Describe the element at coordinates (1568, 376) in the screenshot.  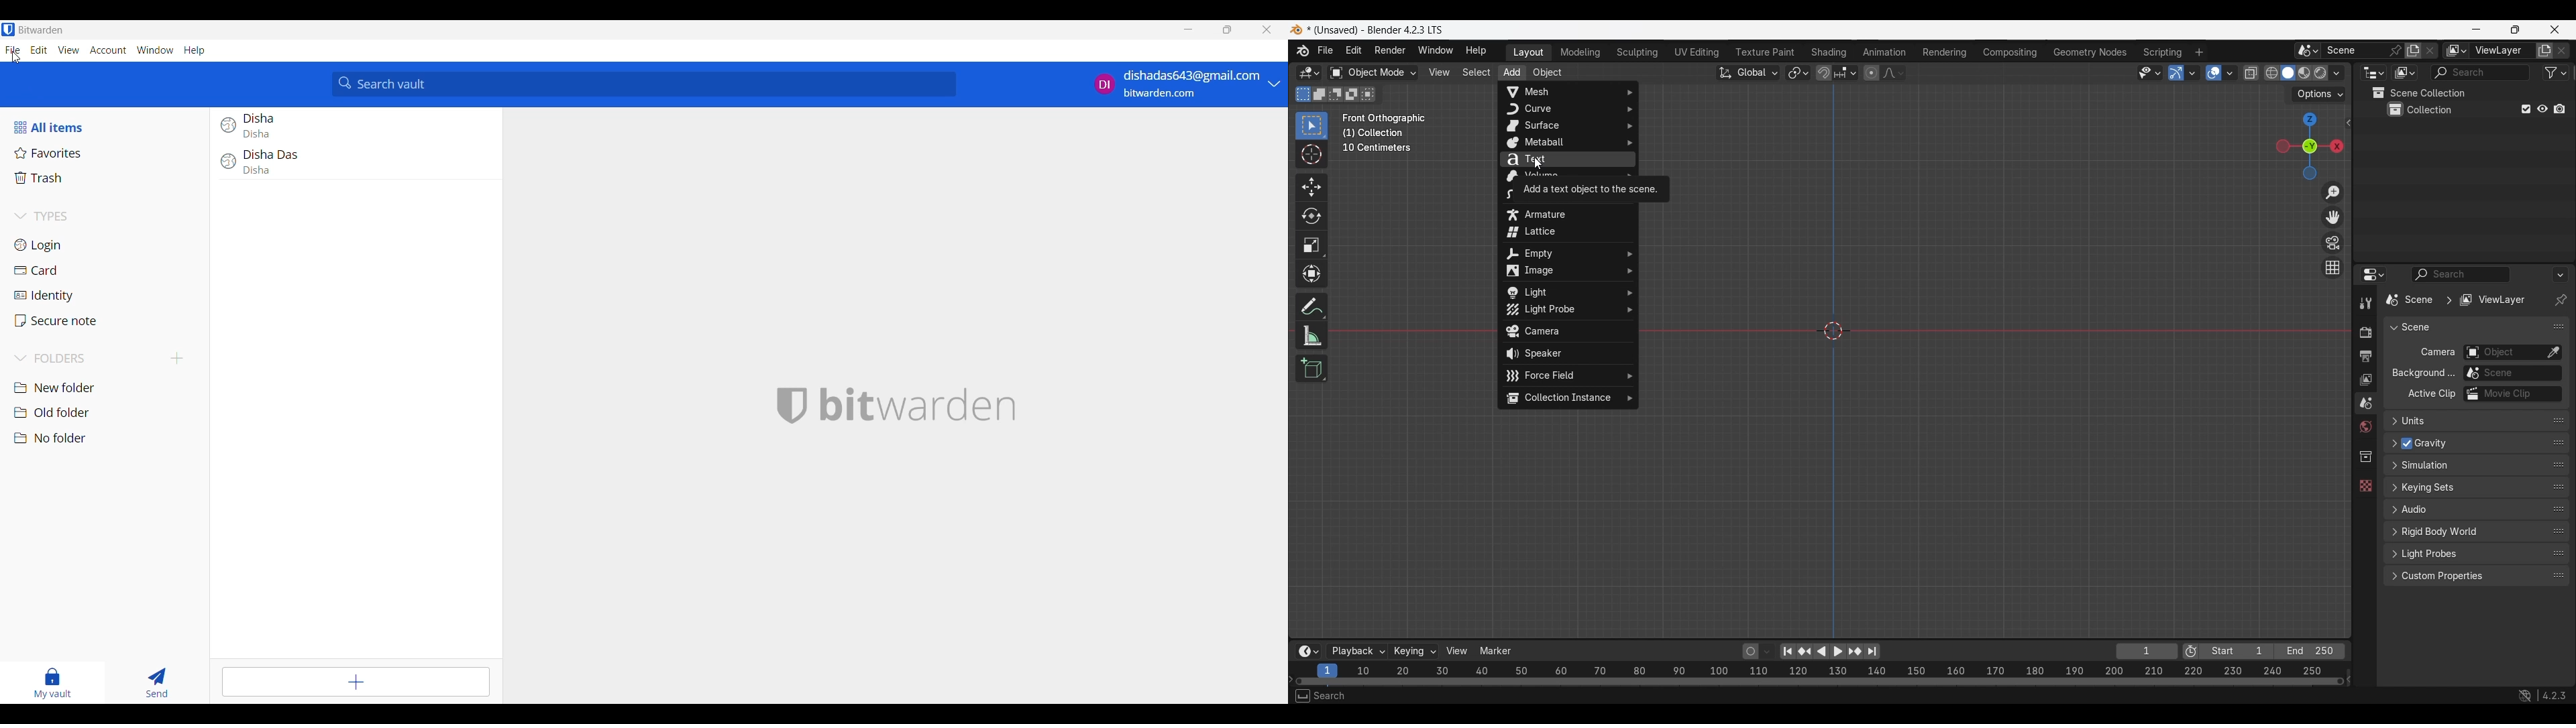
I see `Force Field options` at that location.